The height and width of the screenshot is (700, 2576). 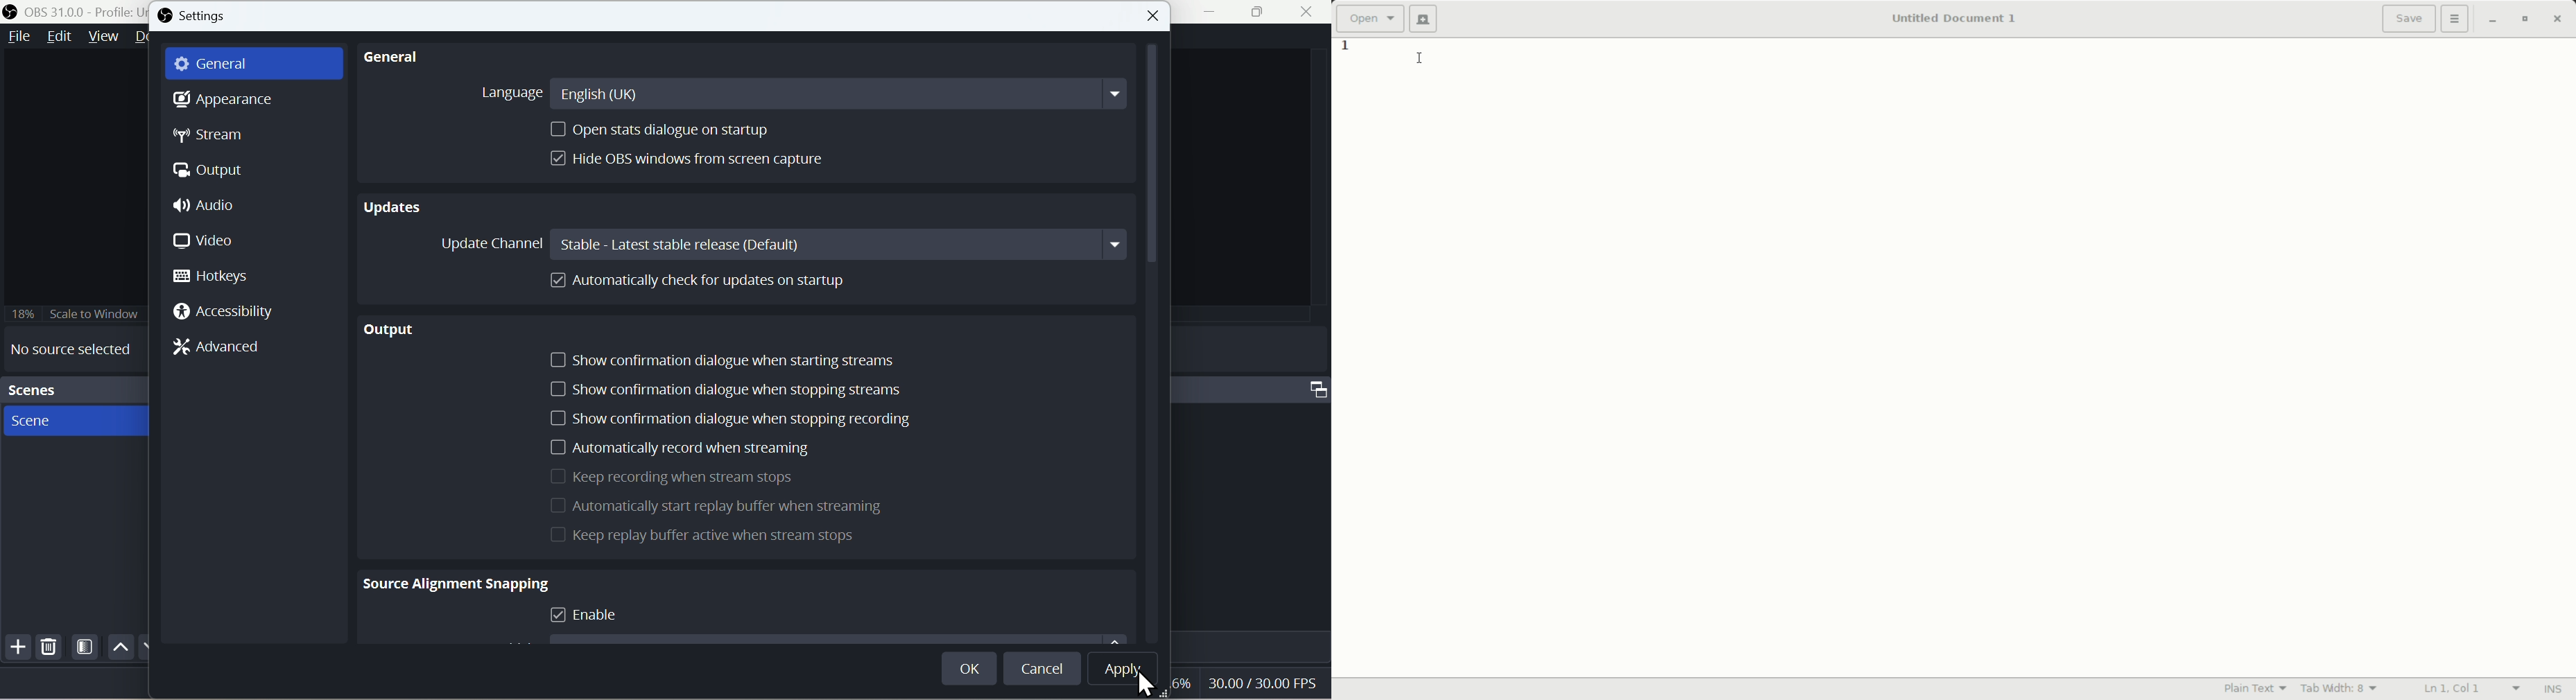 I want to click on Cancel, so click(x=1043, y=670).